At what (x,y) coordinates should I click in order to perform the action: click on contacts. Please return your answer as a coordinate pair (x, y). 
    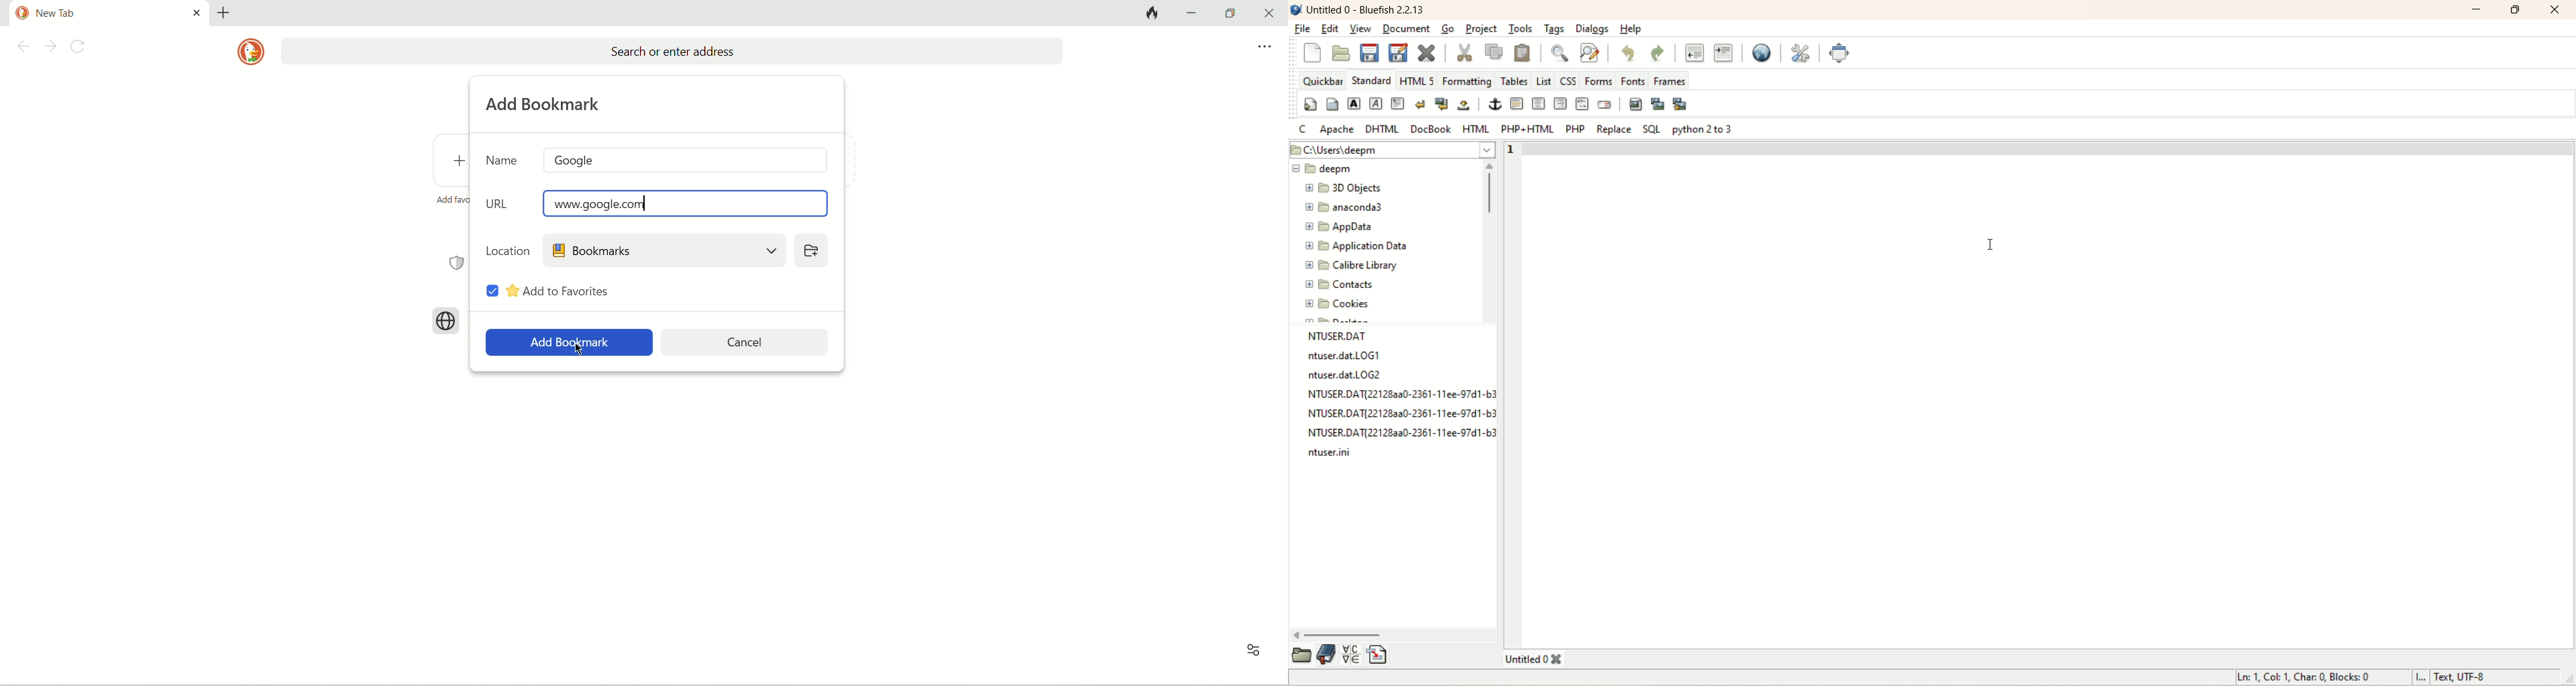
    Looking at the image, I should click on (1341, 286).